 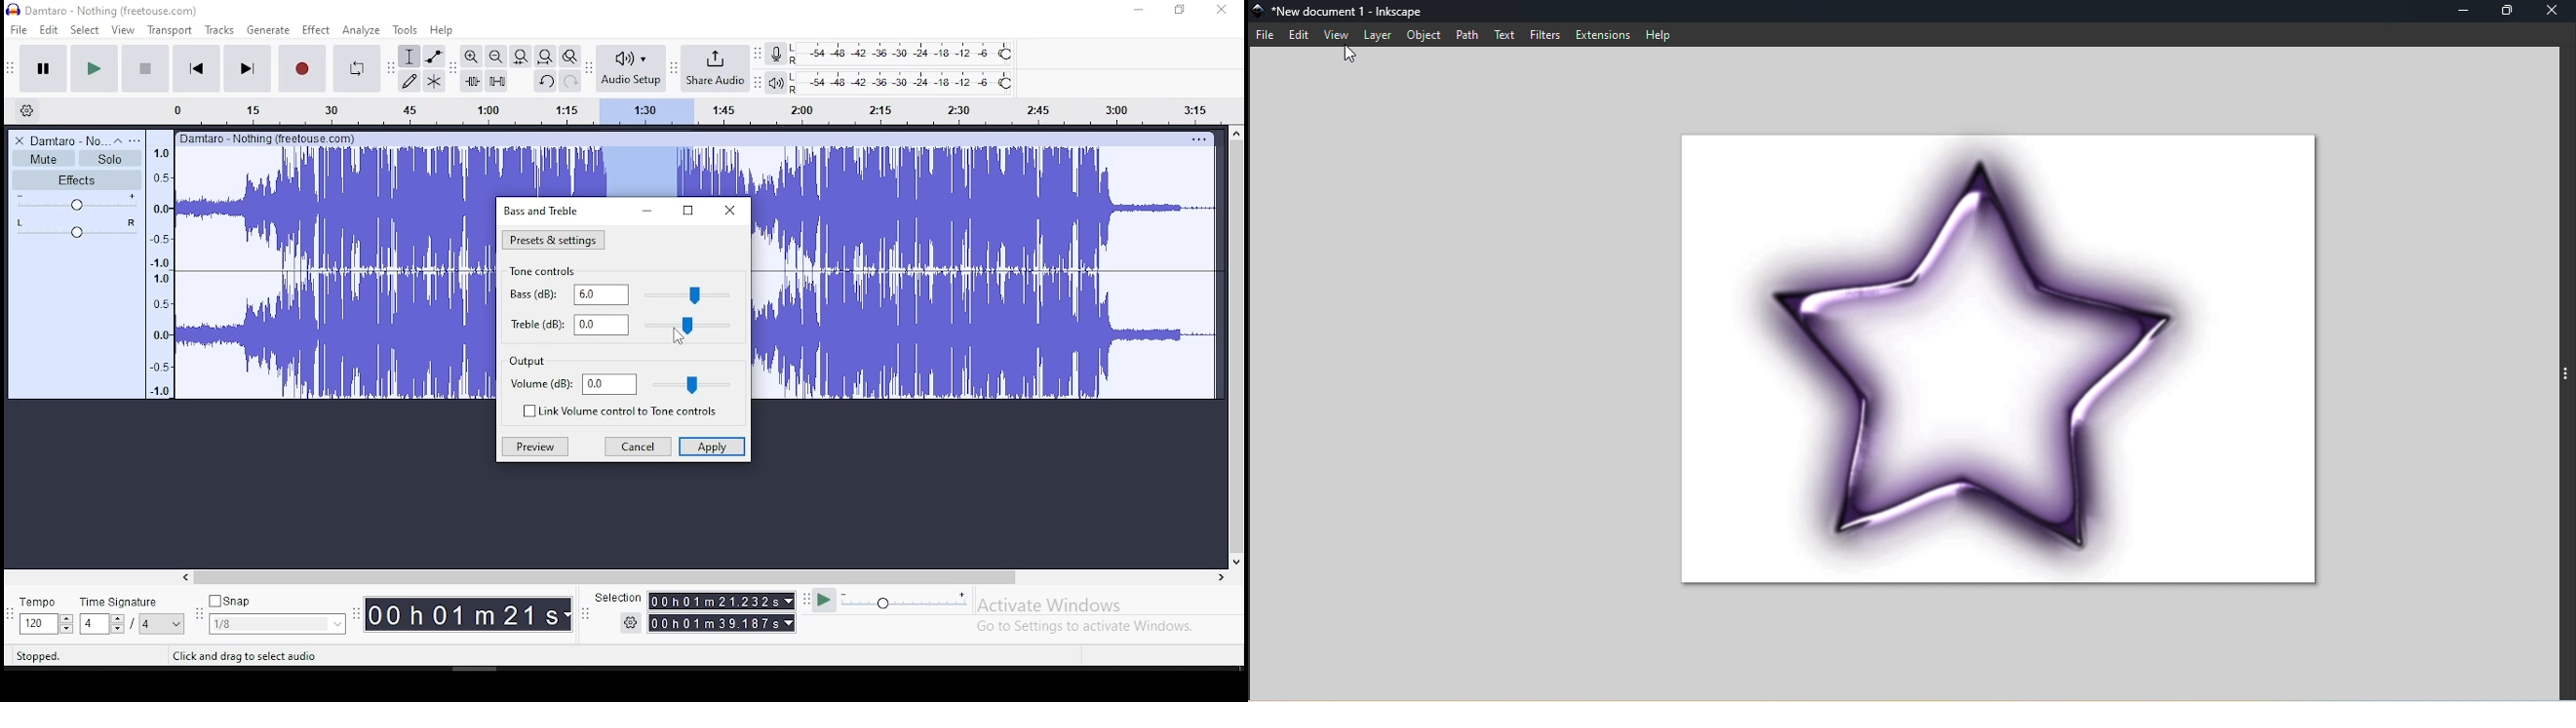 What do you see at coordinates (693, 383) in the screenshot?
I see `control` at bounding box center [693, 383].